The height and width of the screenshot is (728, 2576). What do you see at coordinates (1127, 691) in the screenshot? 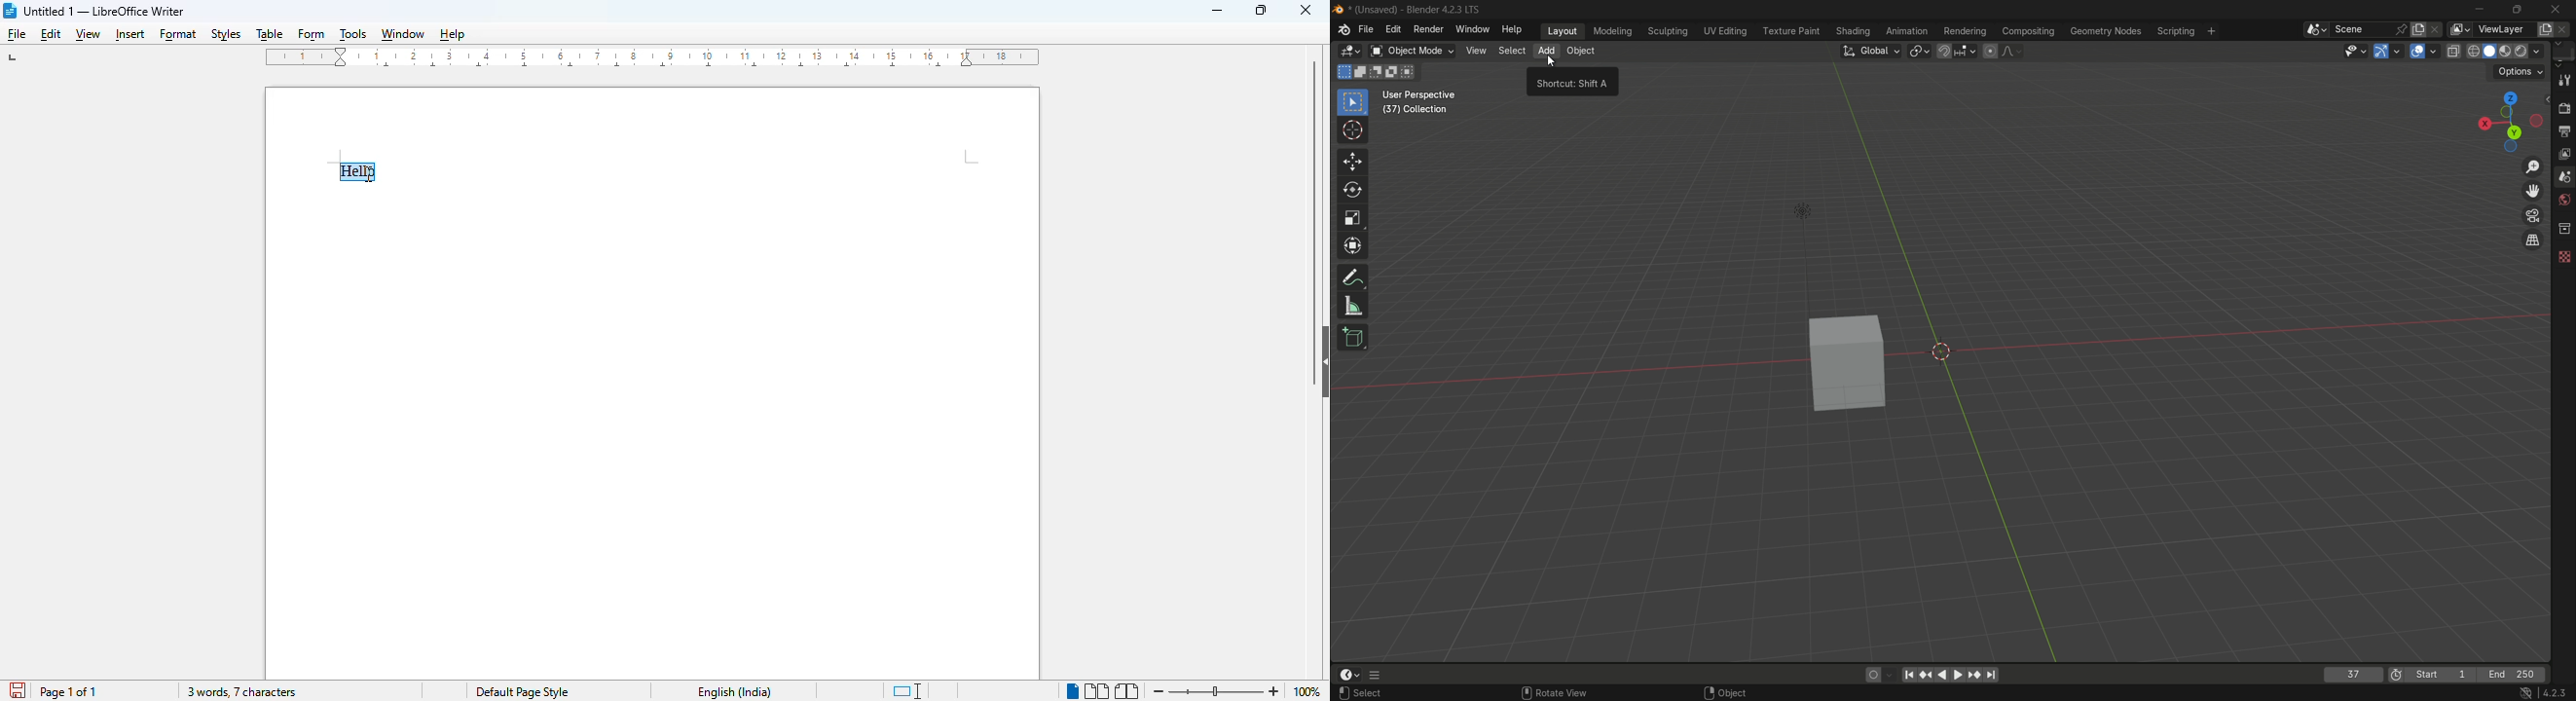
I see `book view` at bounding box center [1127, 691].